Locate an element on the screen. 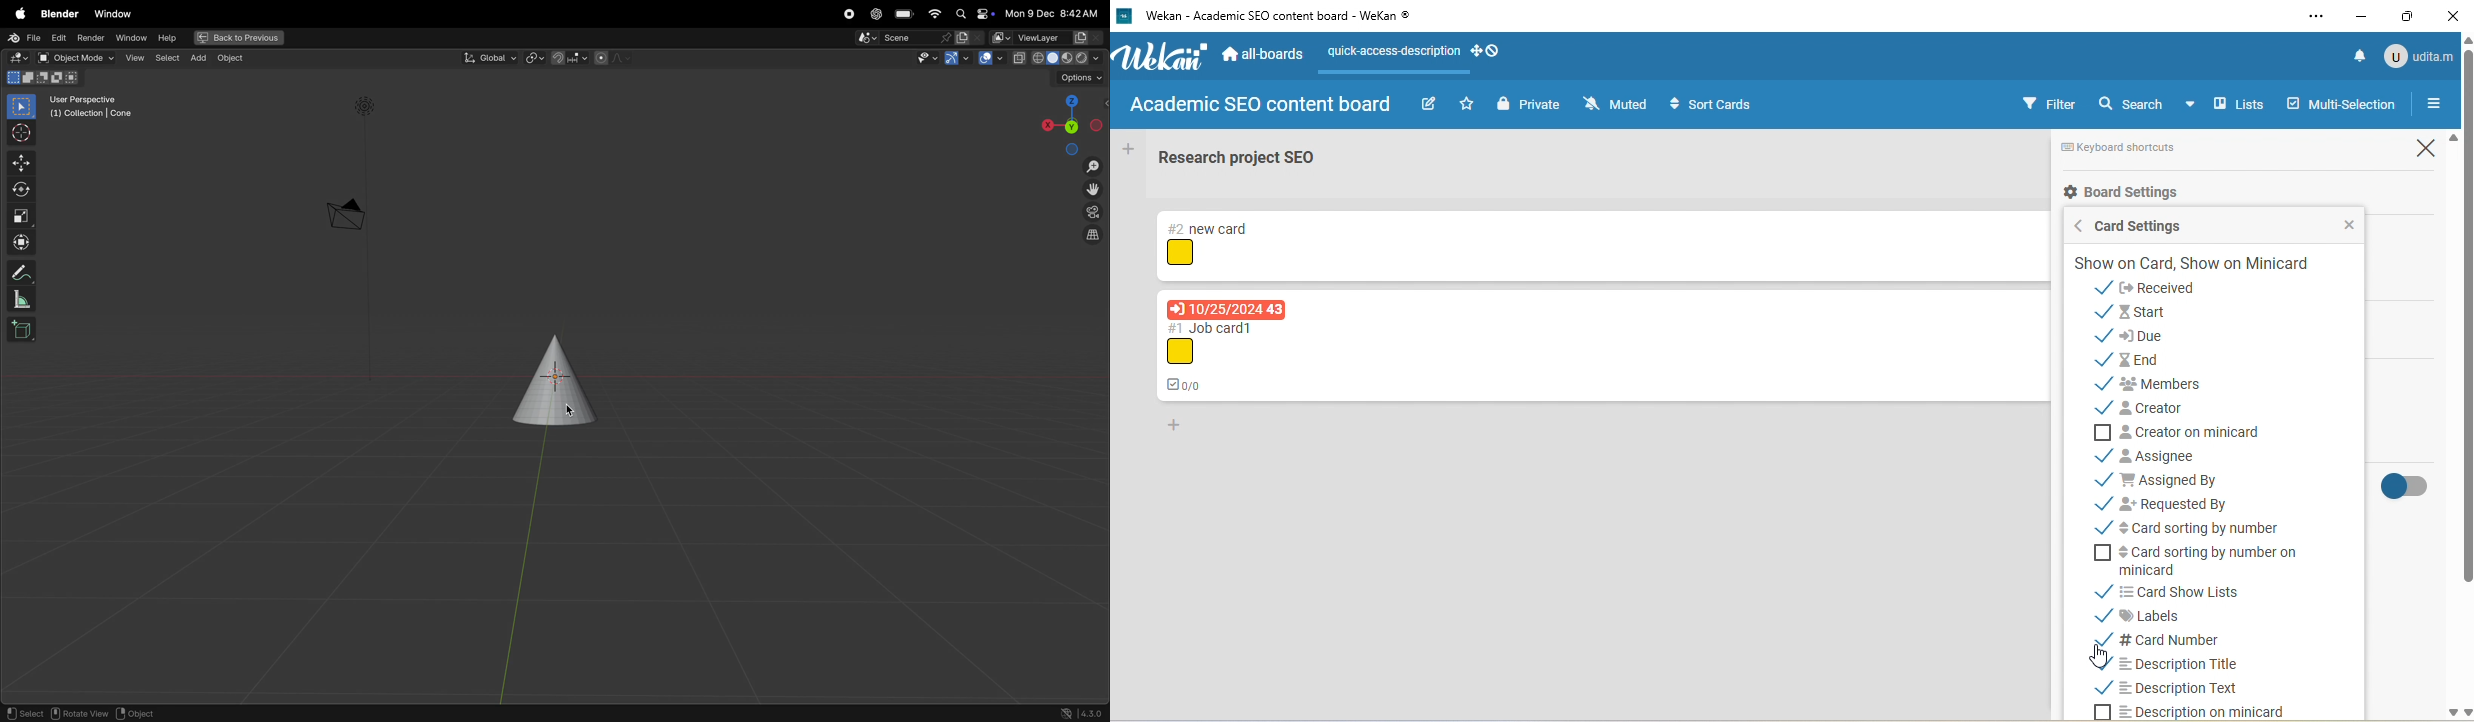 The width and height of the screenshot is (2492, 728). toggle on/off is located at coordinates (2410, 489).